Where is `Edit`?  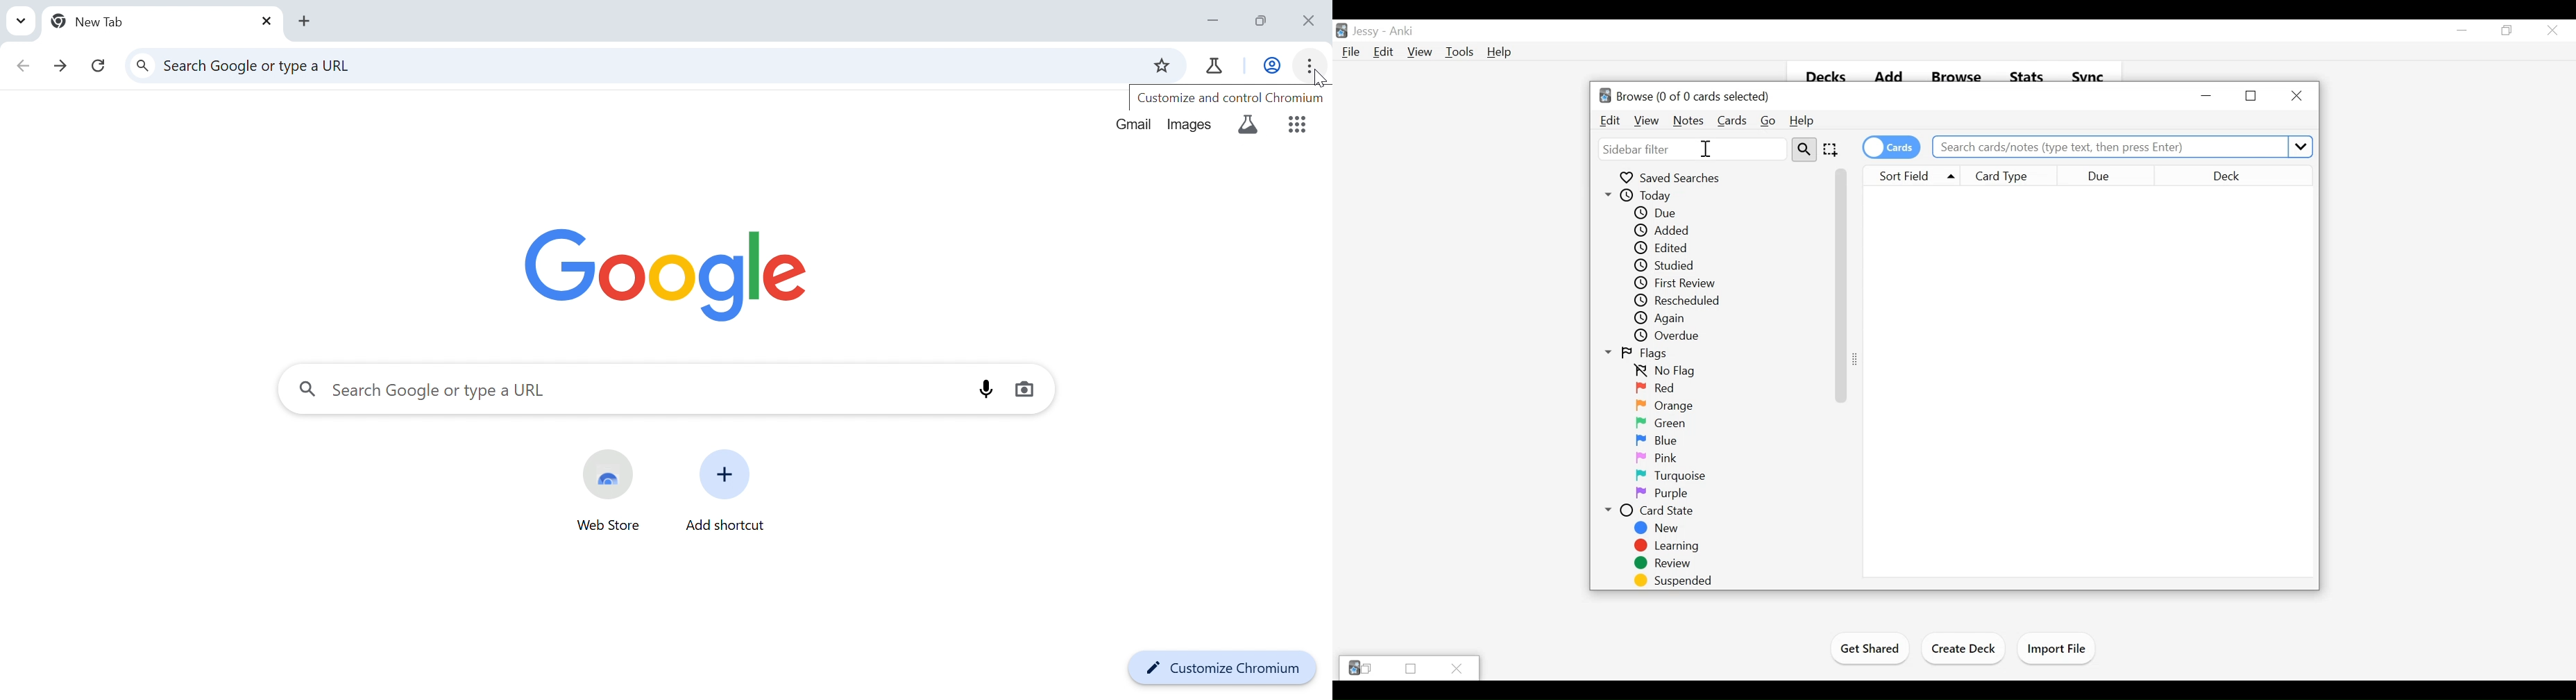 Edit is located at coordinates (1382, 52).